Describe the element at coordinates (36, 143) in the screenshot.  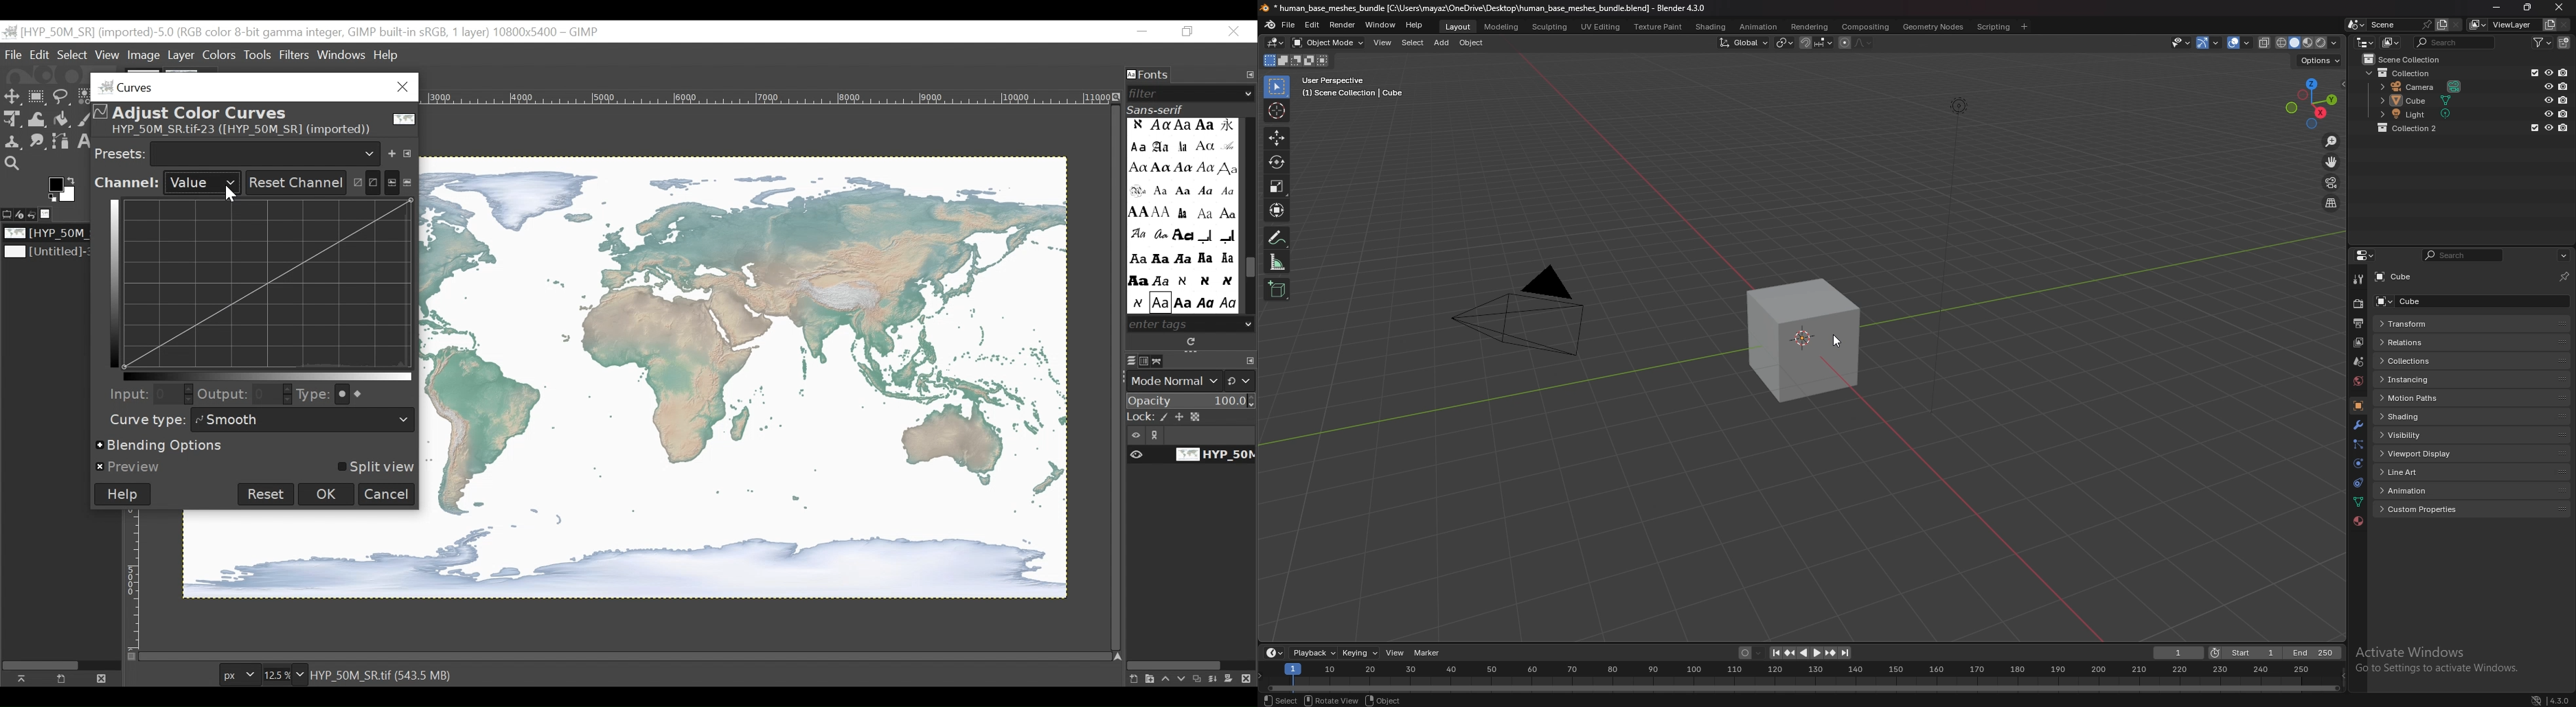
I see `Smudge Tool` at that location.